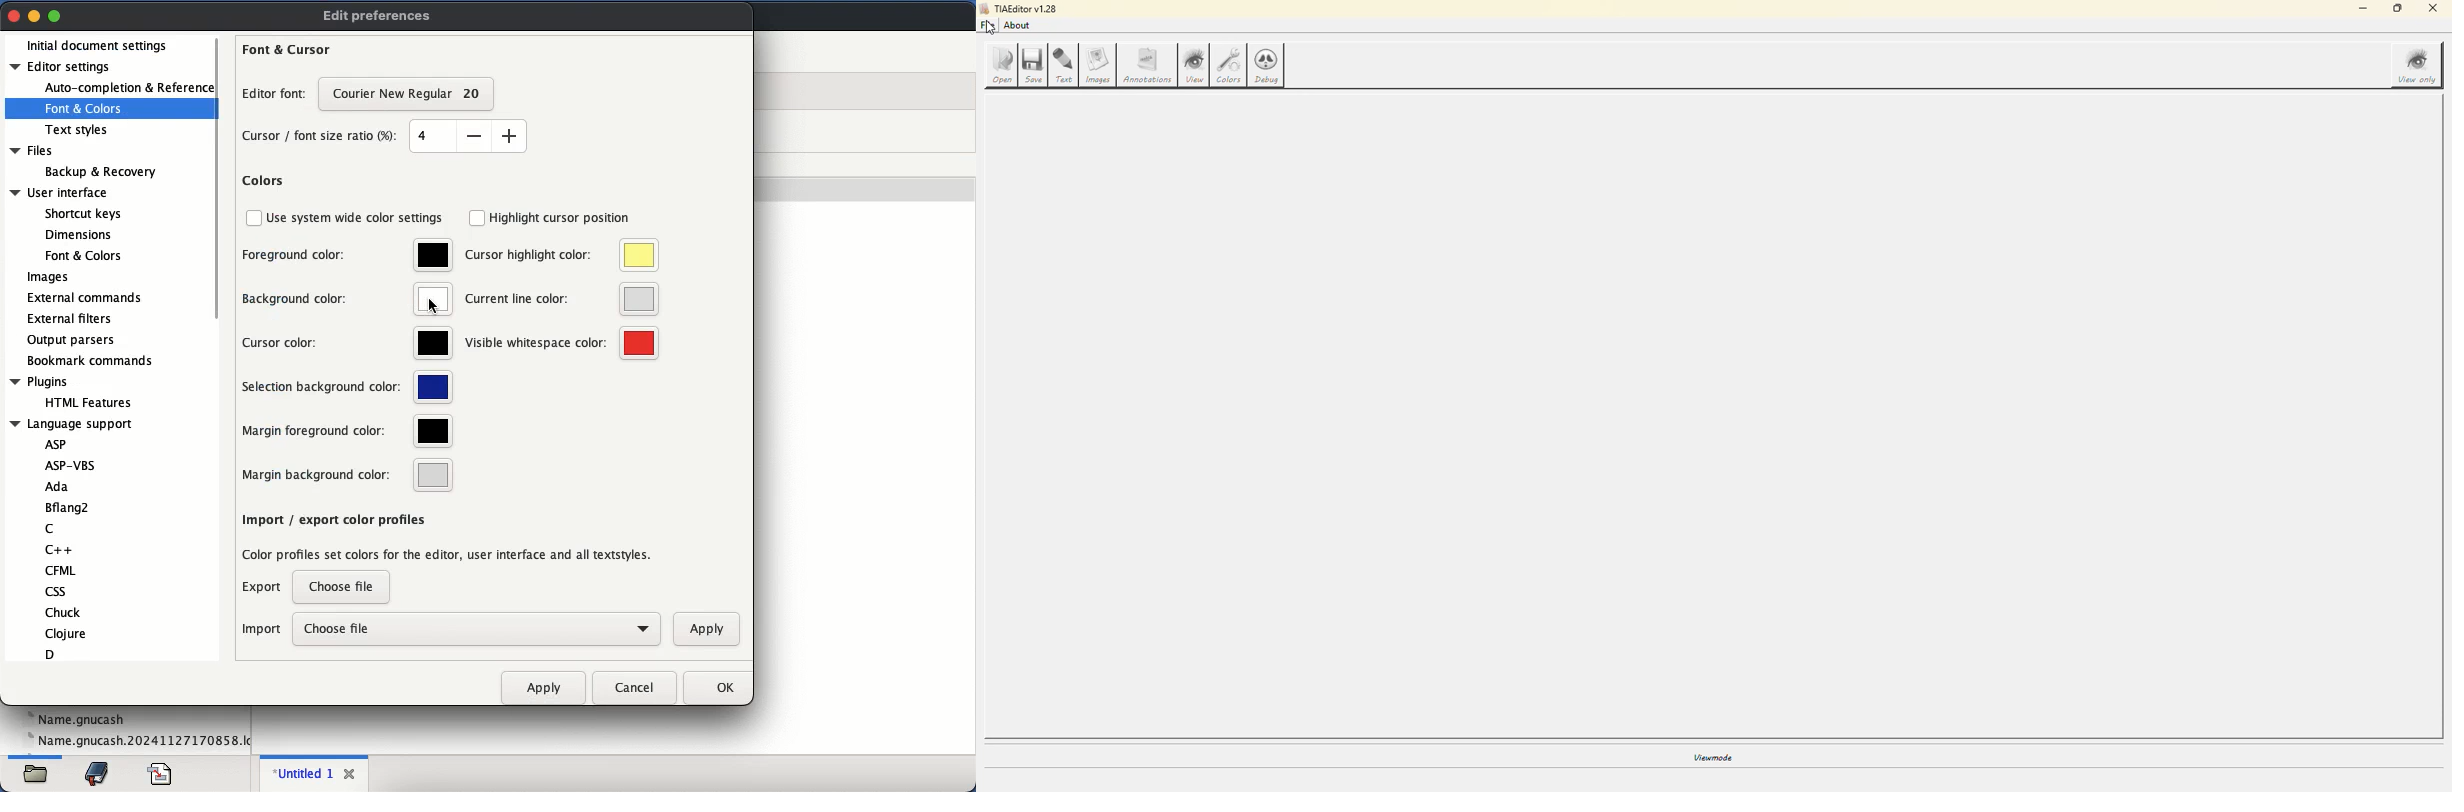 The height and width of the screenshot is (812, 2464). What do you see at coordinates (262, 586) in the screenshot?
I see `export` at bounding box center [262, 586].